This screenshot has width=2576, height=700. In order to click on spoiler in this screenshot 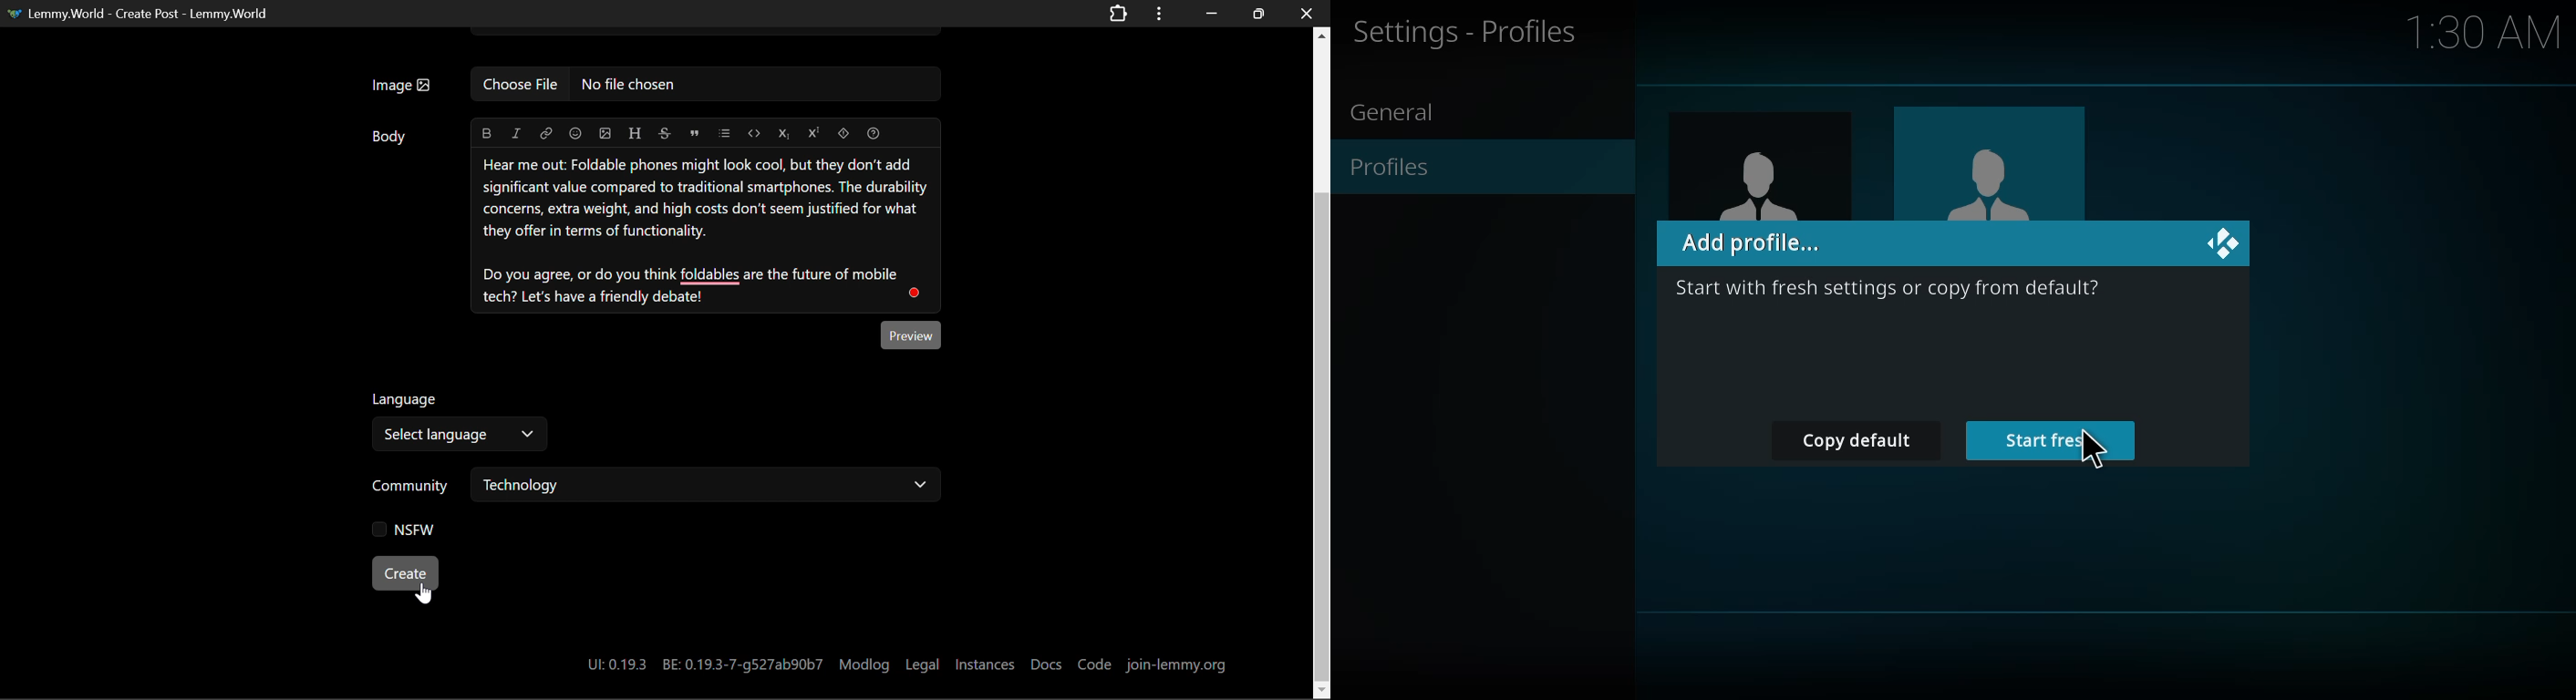, I will do `click(843, 134)`.